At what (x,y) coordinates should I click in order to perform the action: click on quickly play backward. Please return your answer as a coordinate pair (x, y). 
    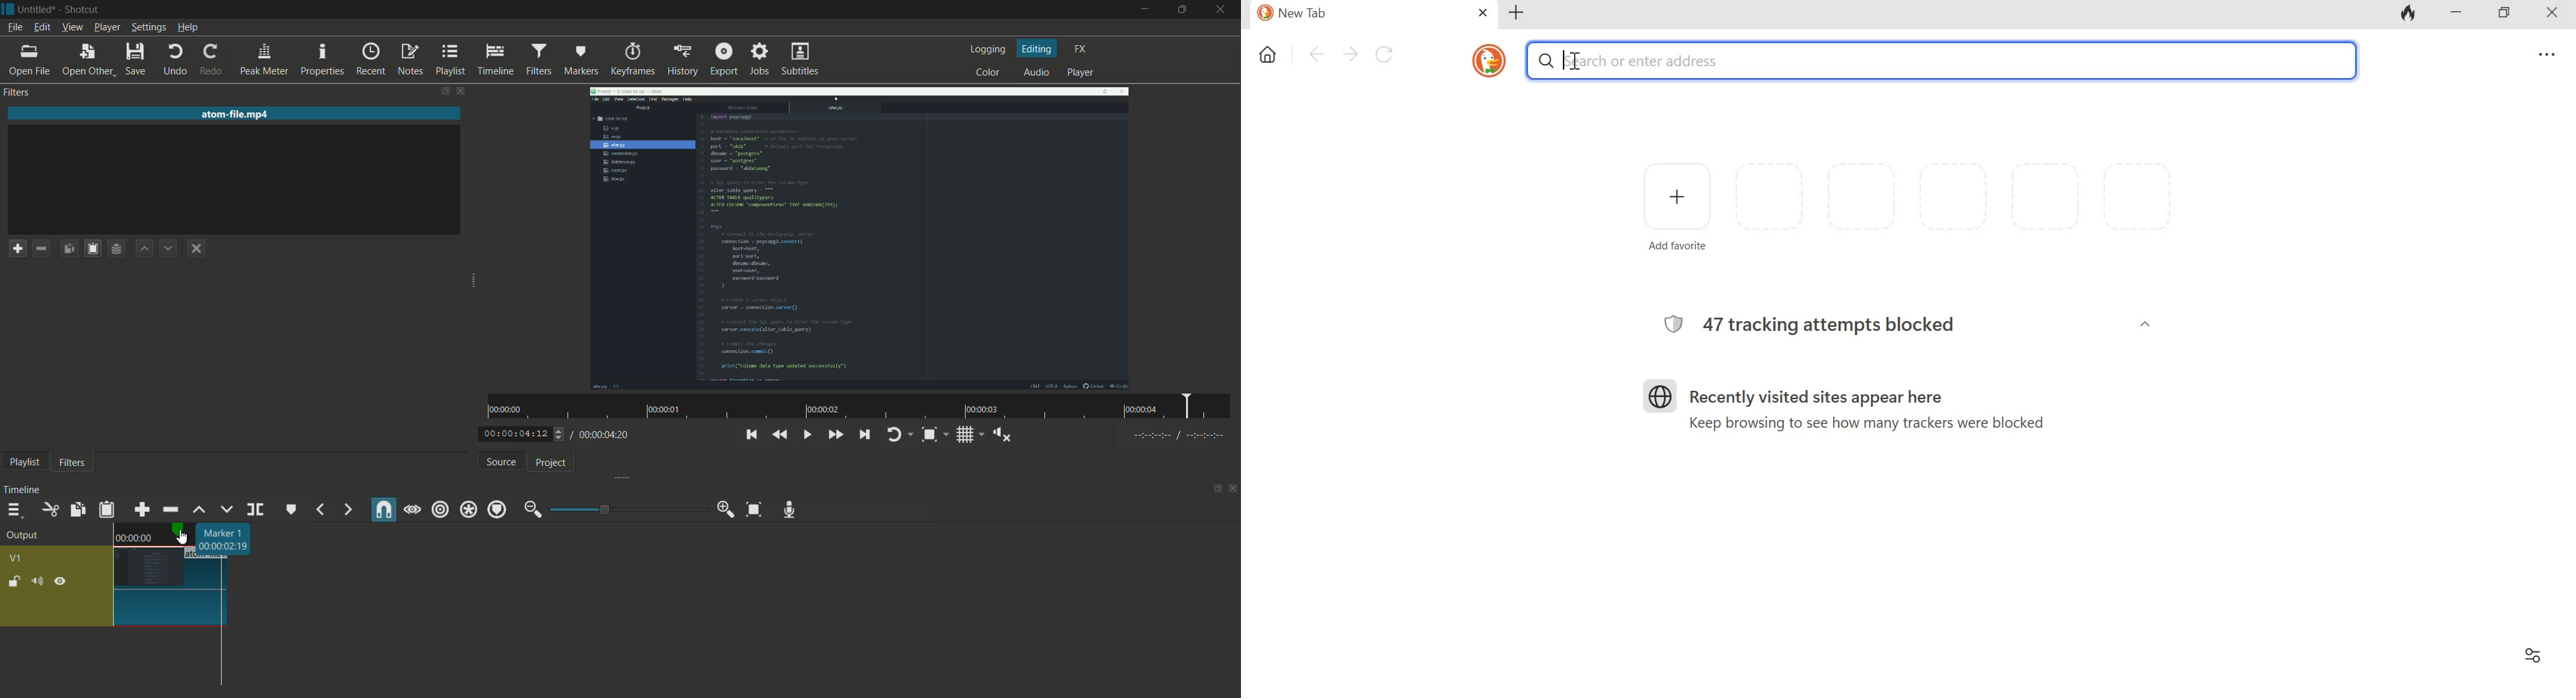
    Looking at the image, I should click on (780, 435).